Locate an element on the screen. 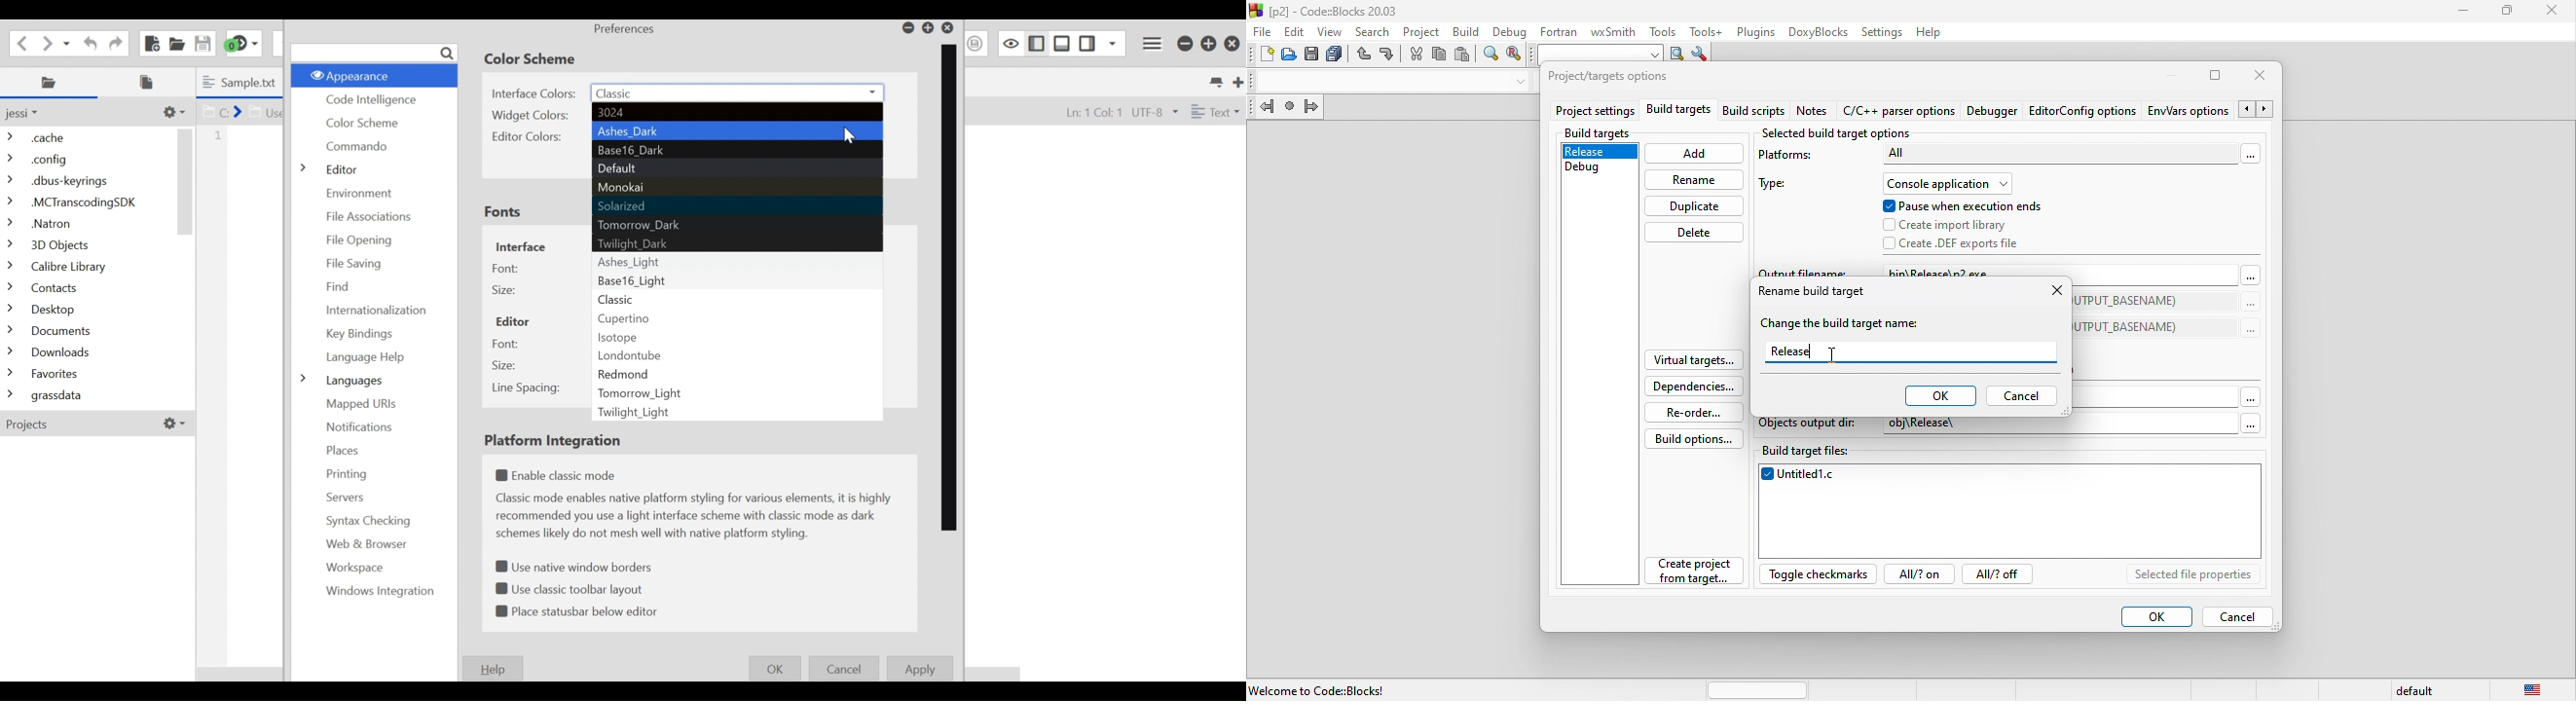  debugger is located at coordinates (1995, 112).